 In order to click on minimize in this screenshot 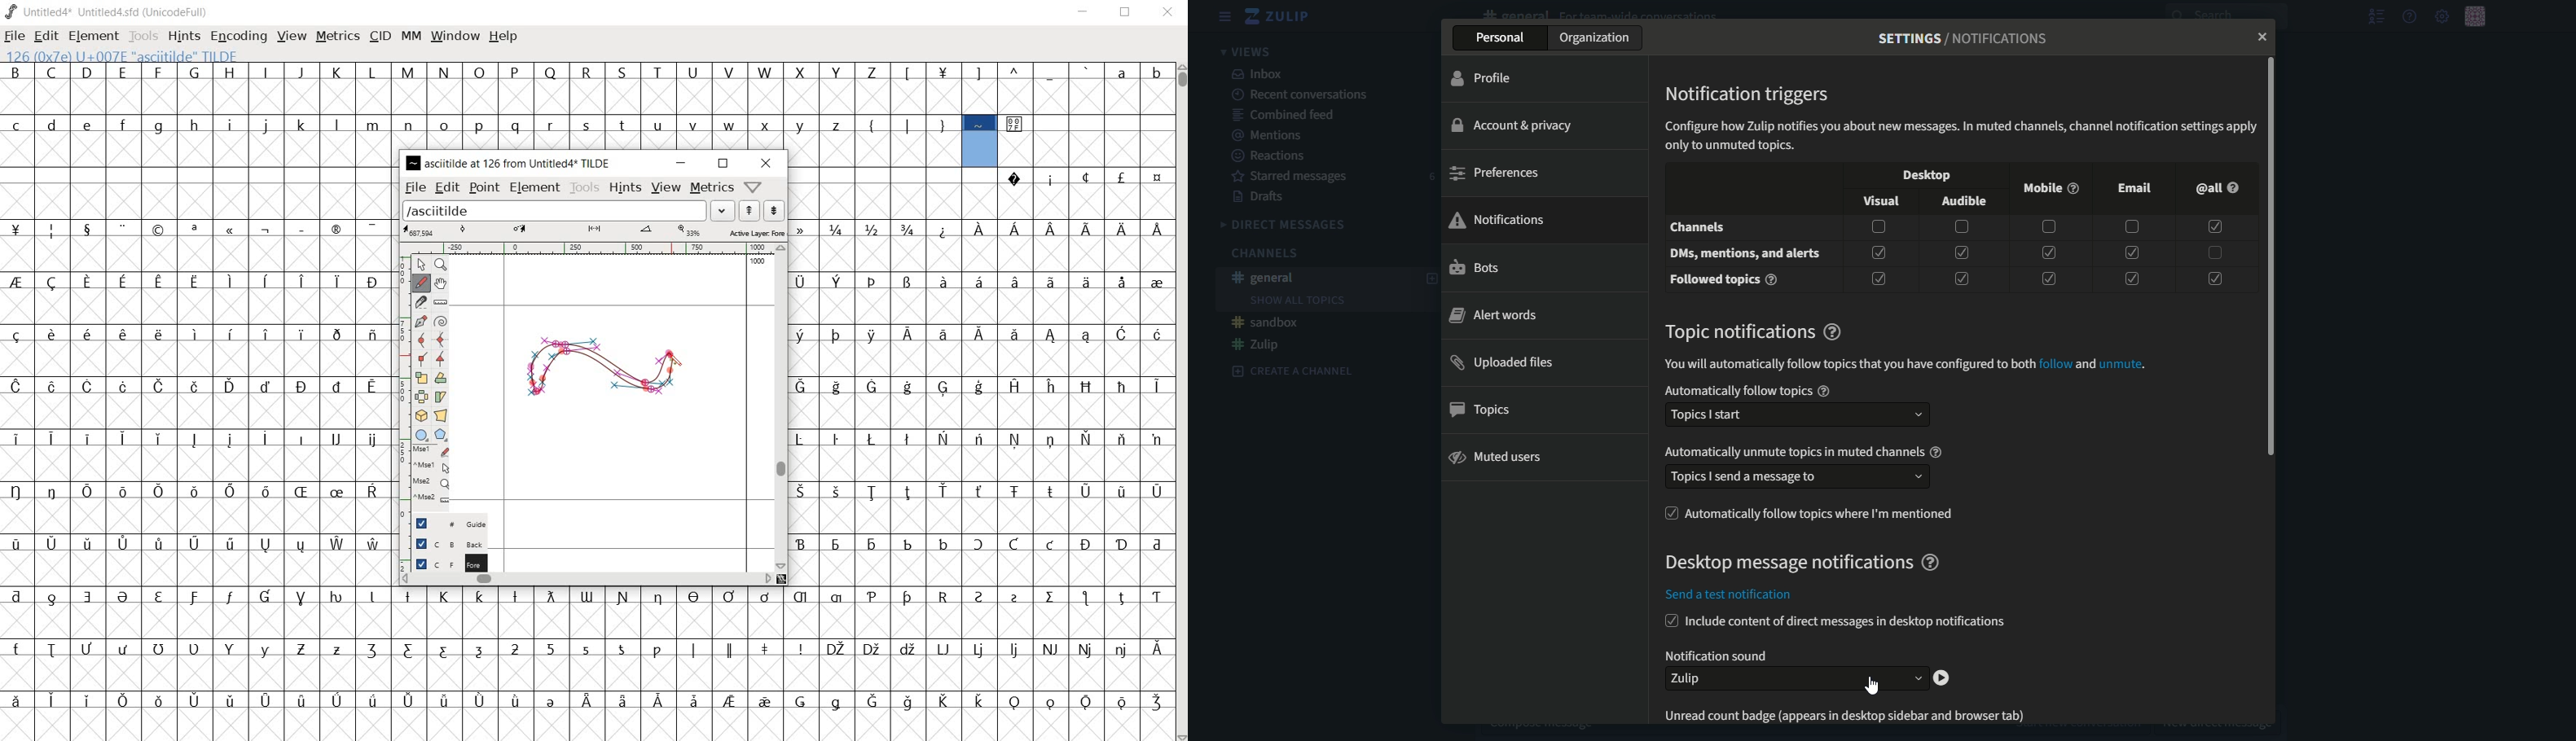, I will do `click(680, 162)`.